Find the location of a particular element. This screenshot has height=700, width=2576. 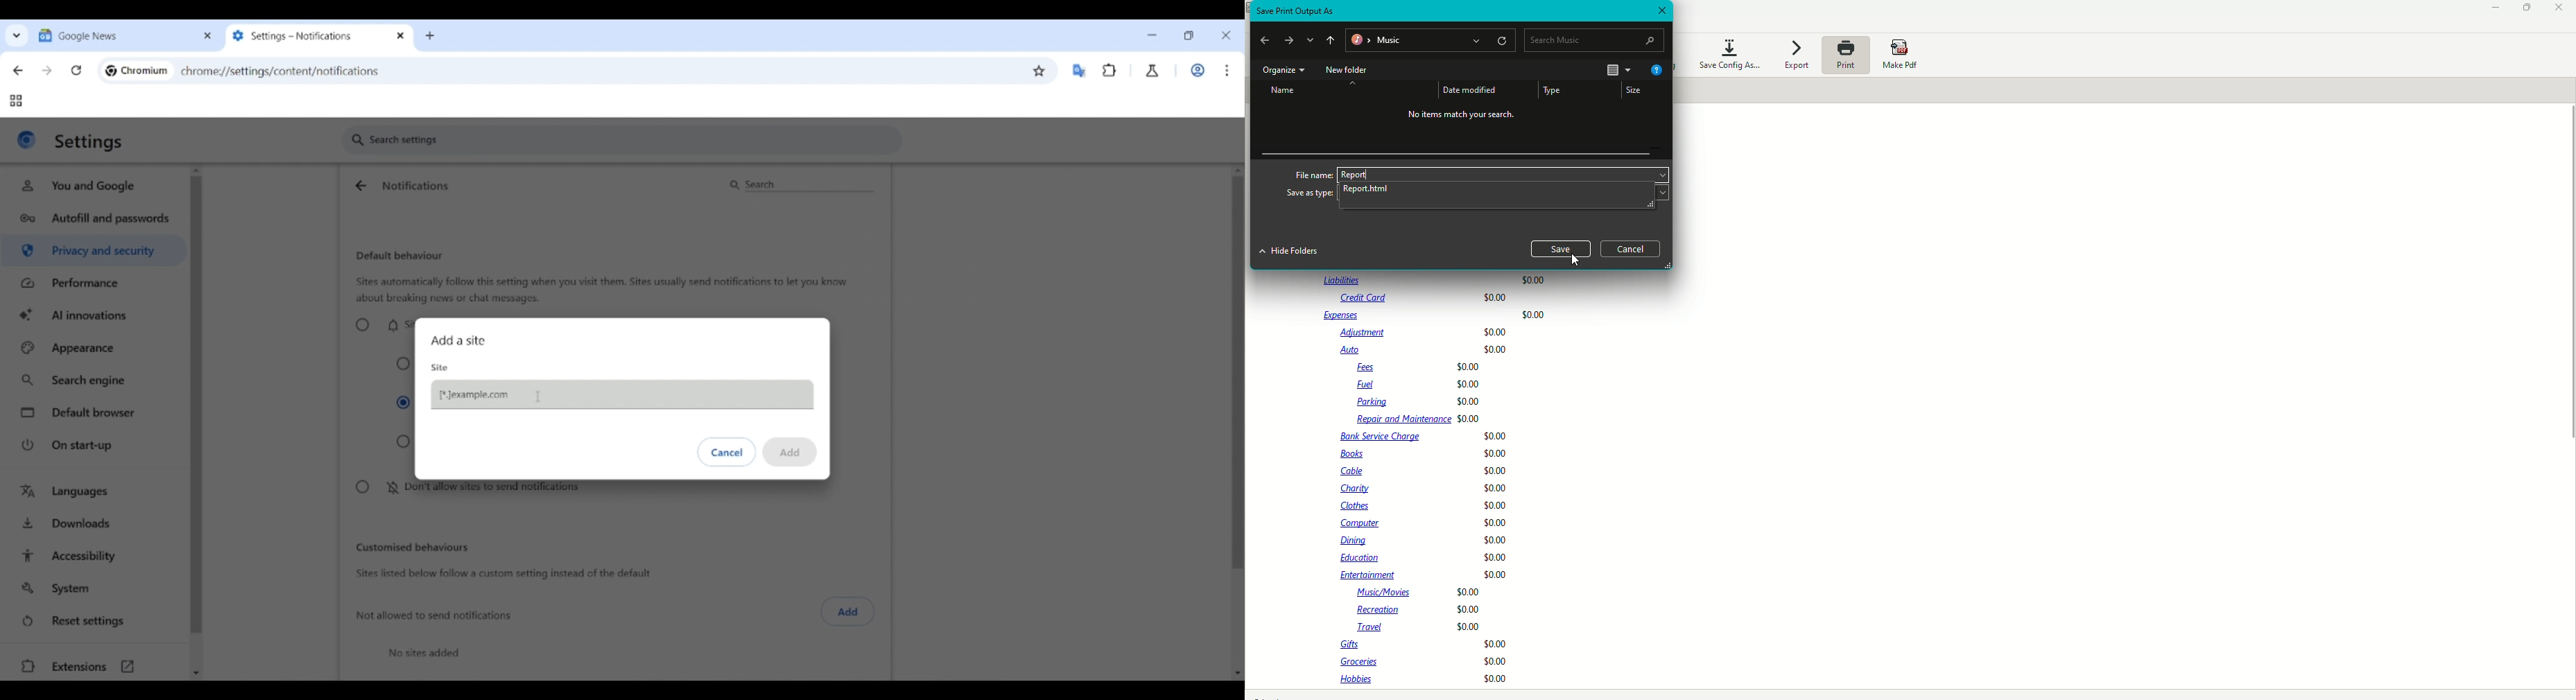

Chromium is located at coordinates (145, 70).